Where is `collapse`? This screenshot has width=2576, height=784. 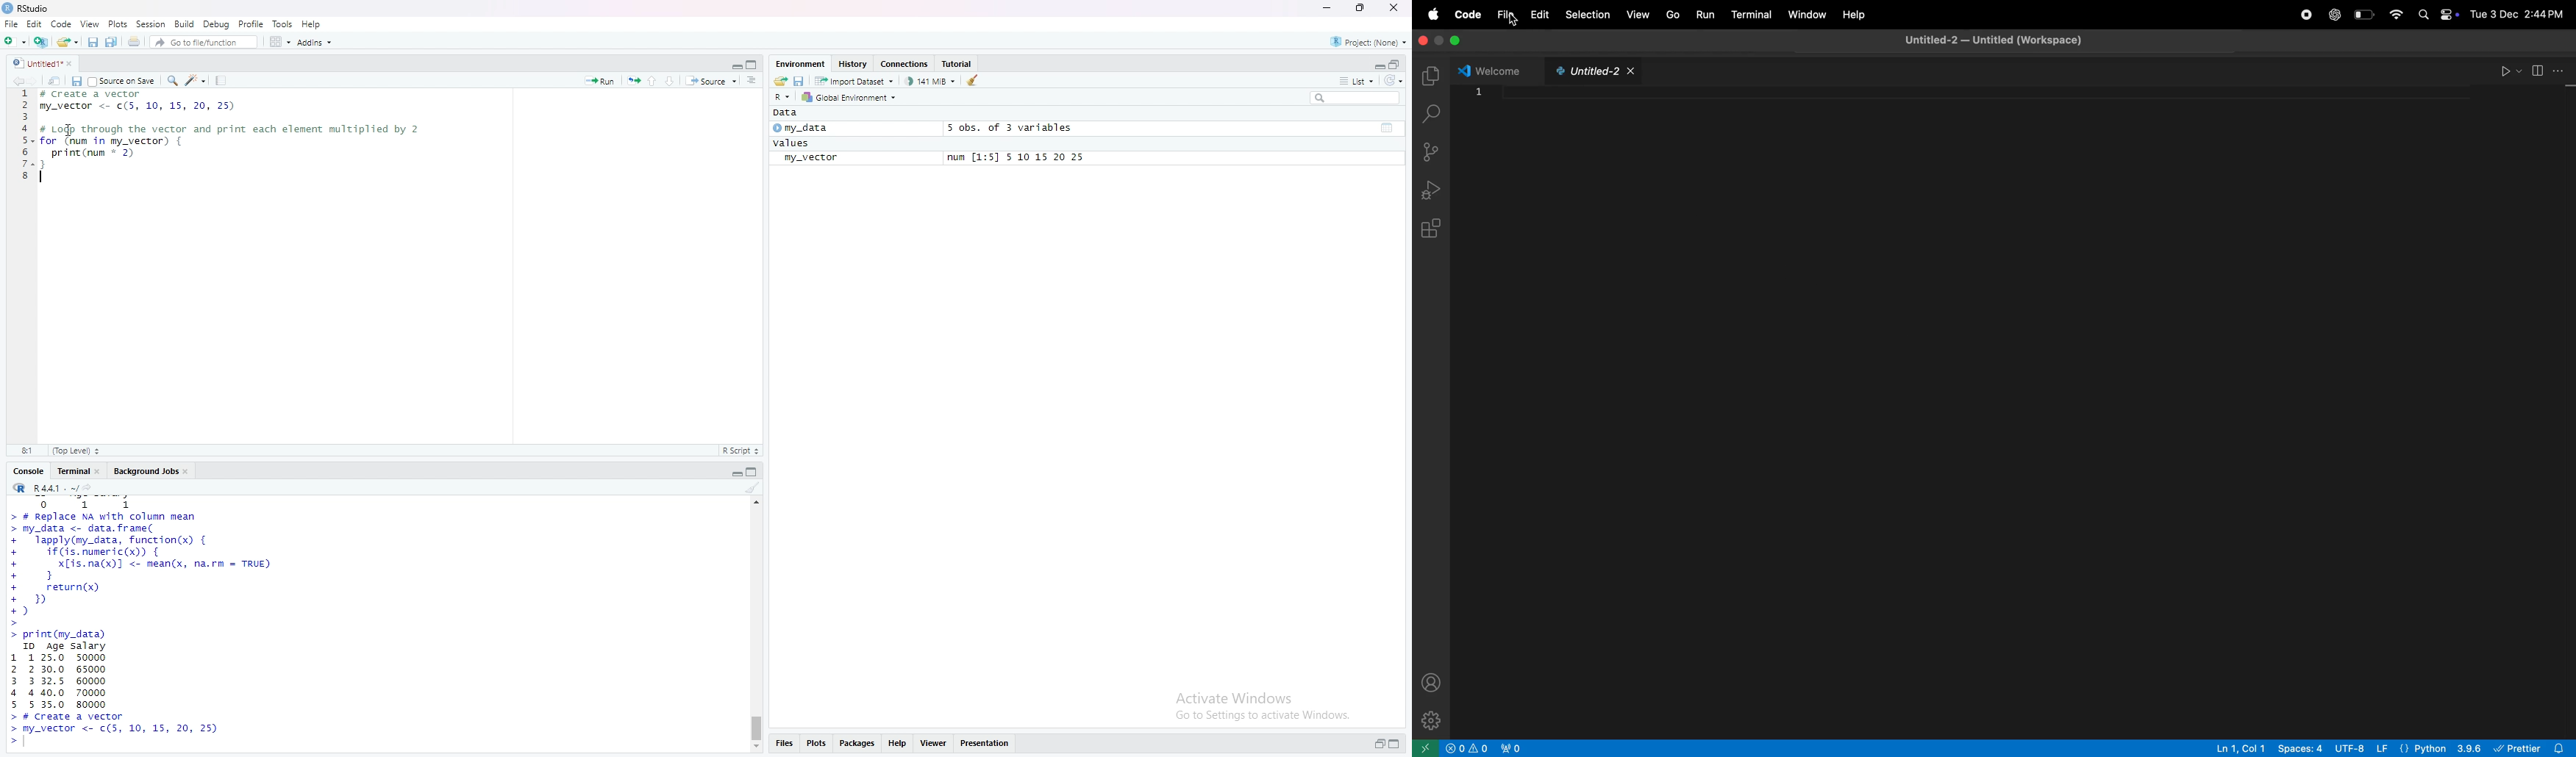
collapse is located at coordinates (1398, 744).